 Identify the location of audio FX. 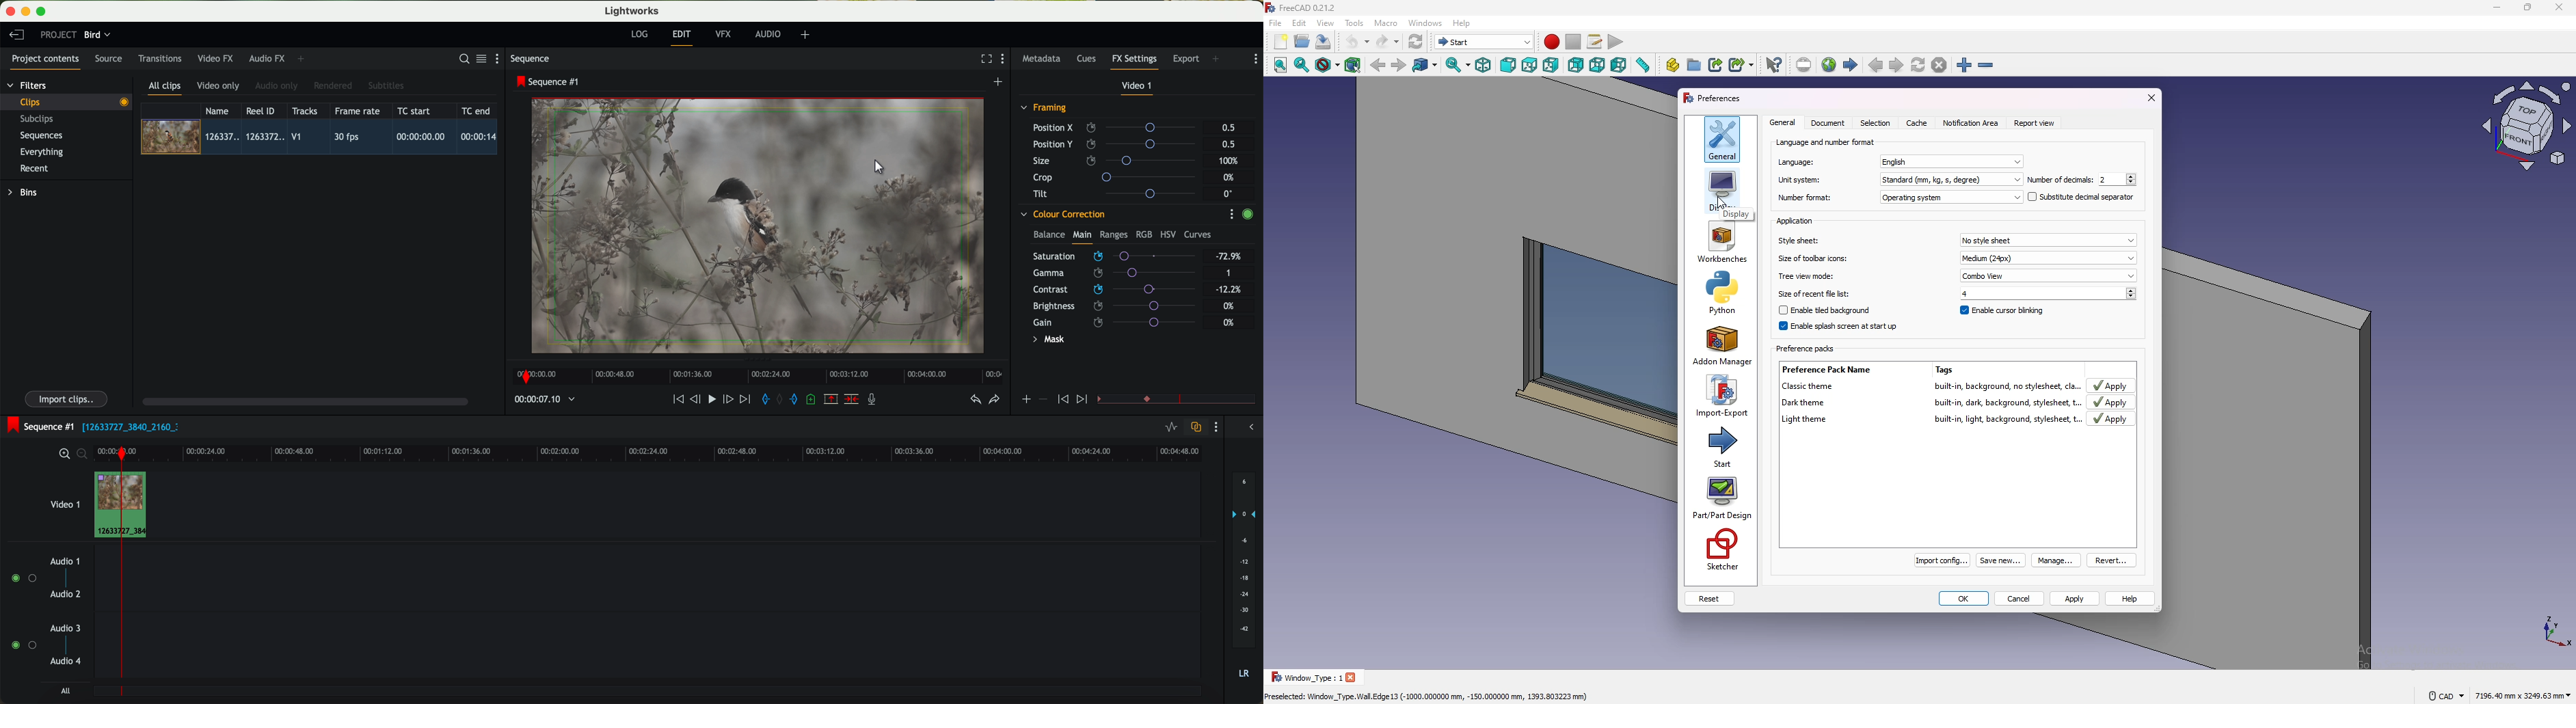
(267, 58).